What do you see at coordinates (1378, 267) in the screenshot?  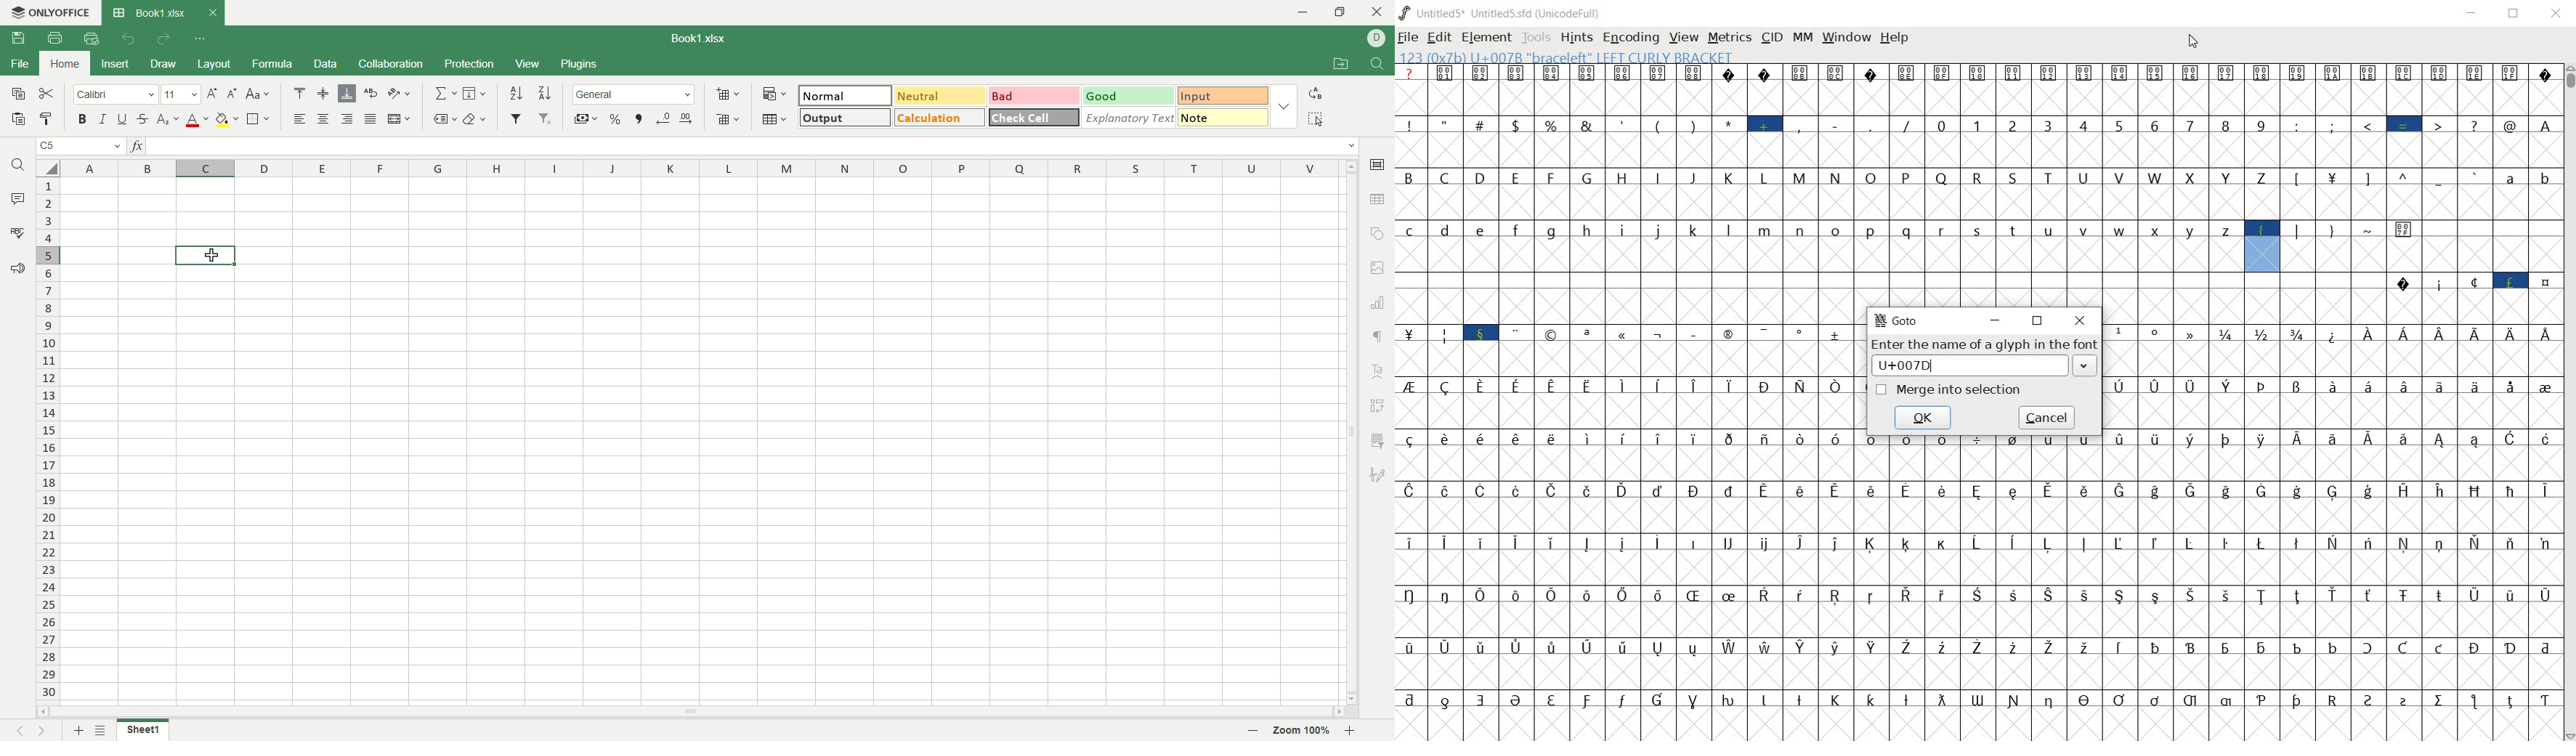 I see `image settings` at bounding box center [1378, 267].